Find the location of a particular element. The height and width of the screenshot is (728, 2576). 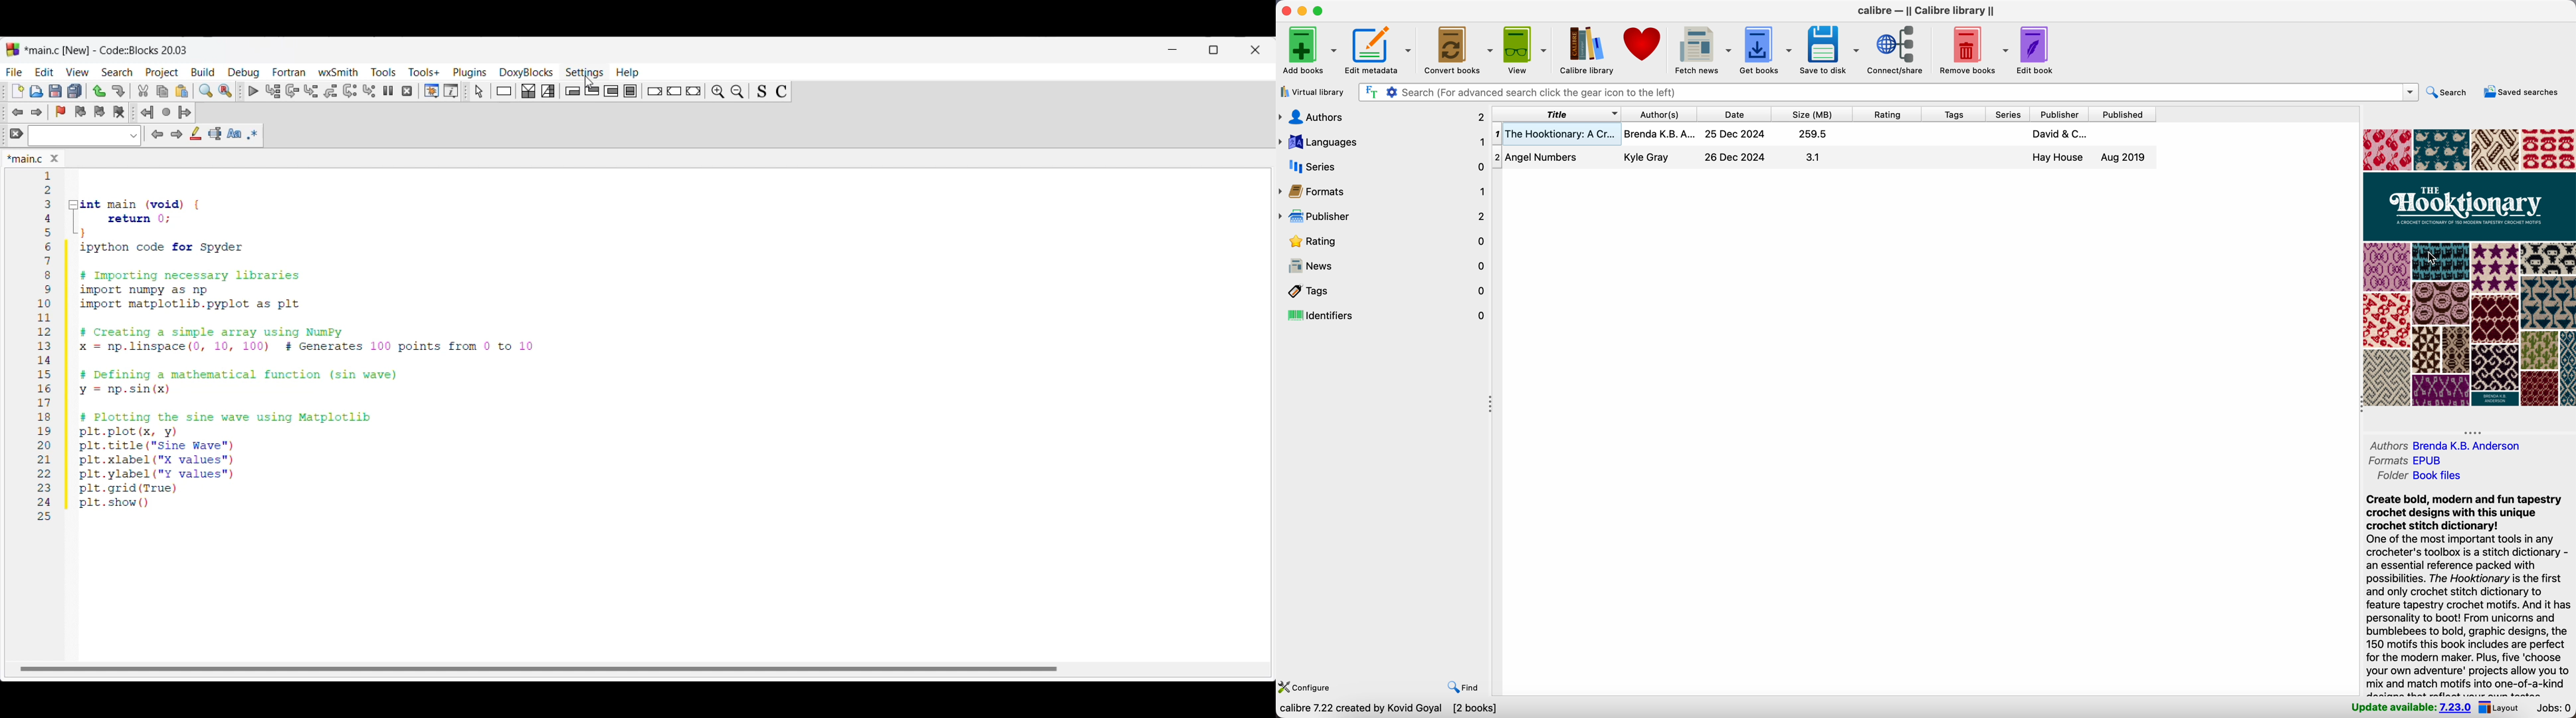

wxSmith menu is located at coordinates (339, 72).